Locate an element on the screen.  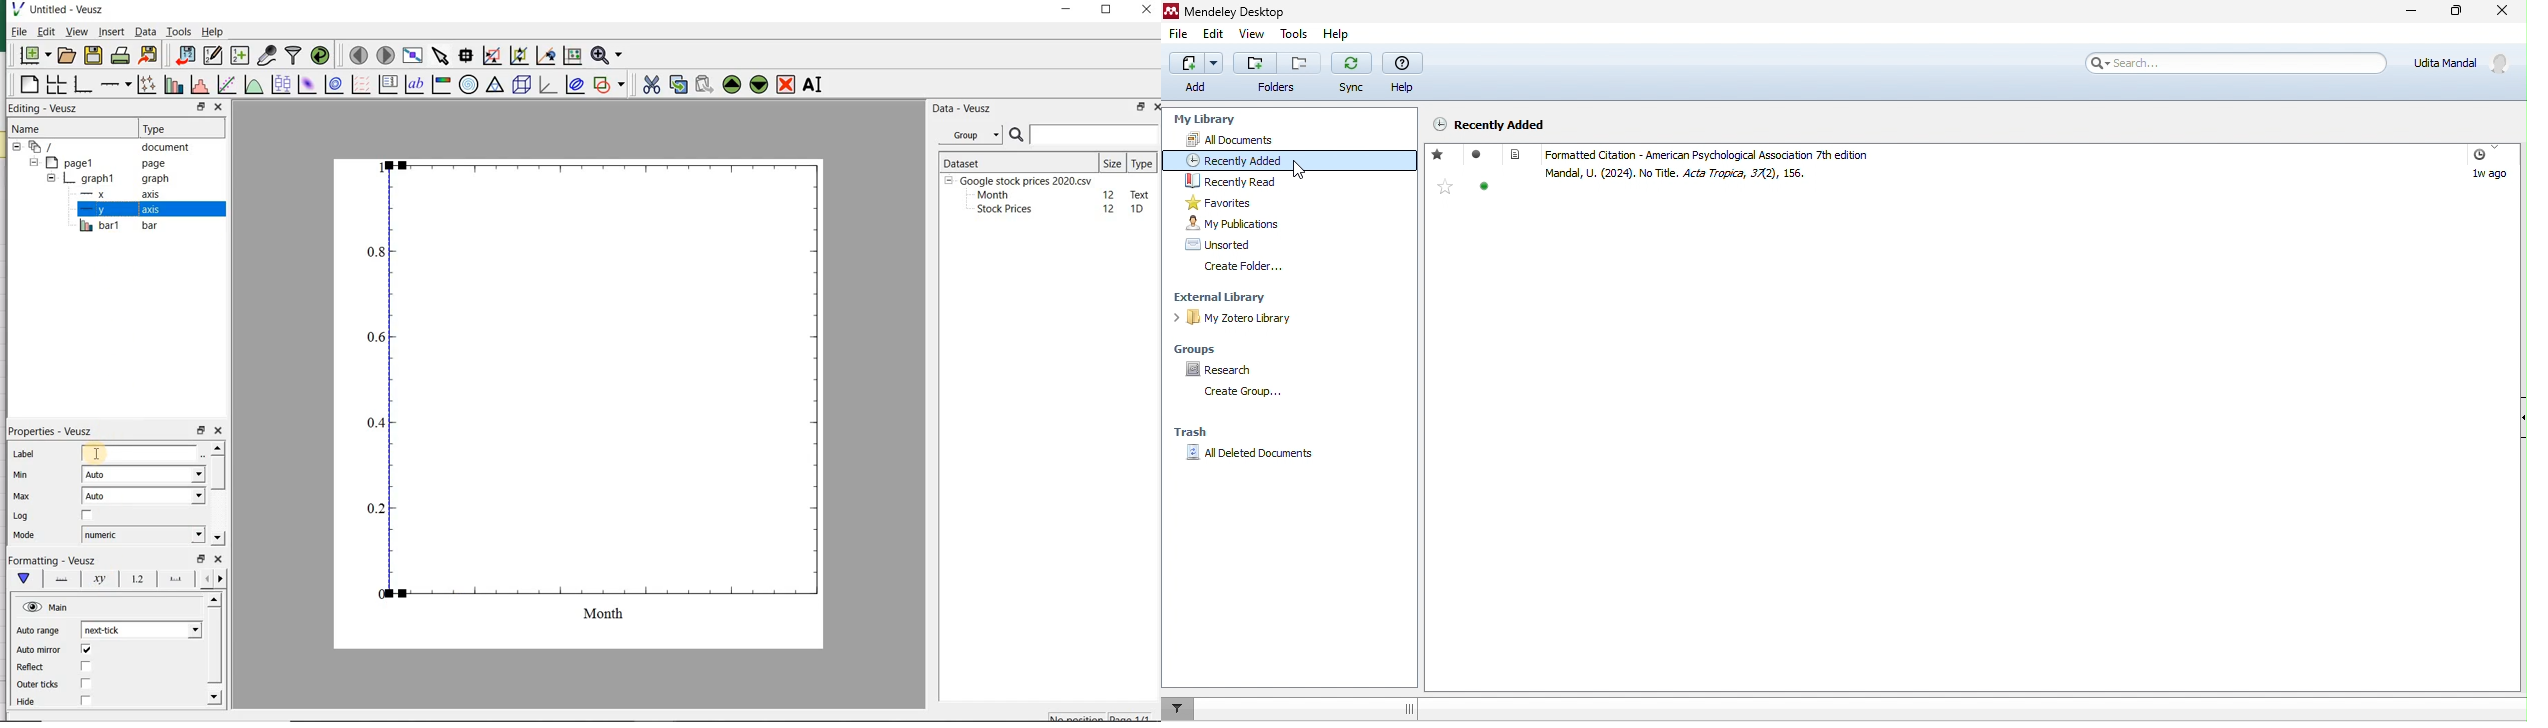
Trash is located at coordinates (1189, 432).